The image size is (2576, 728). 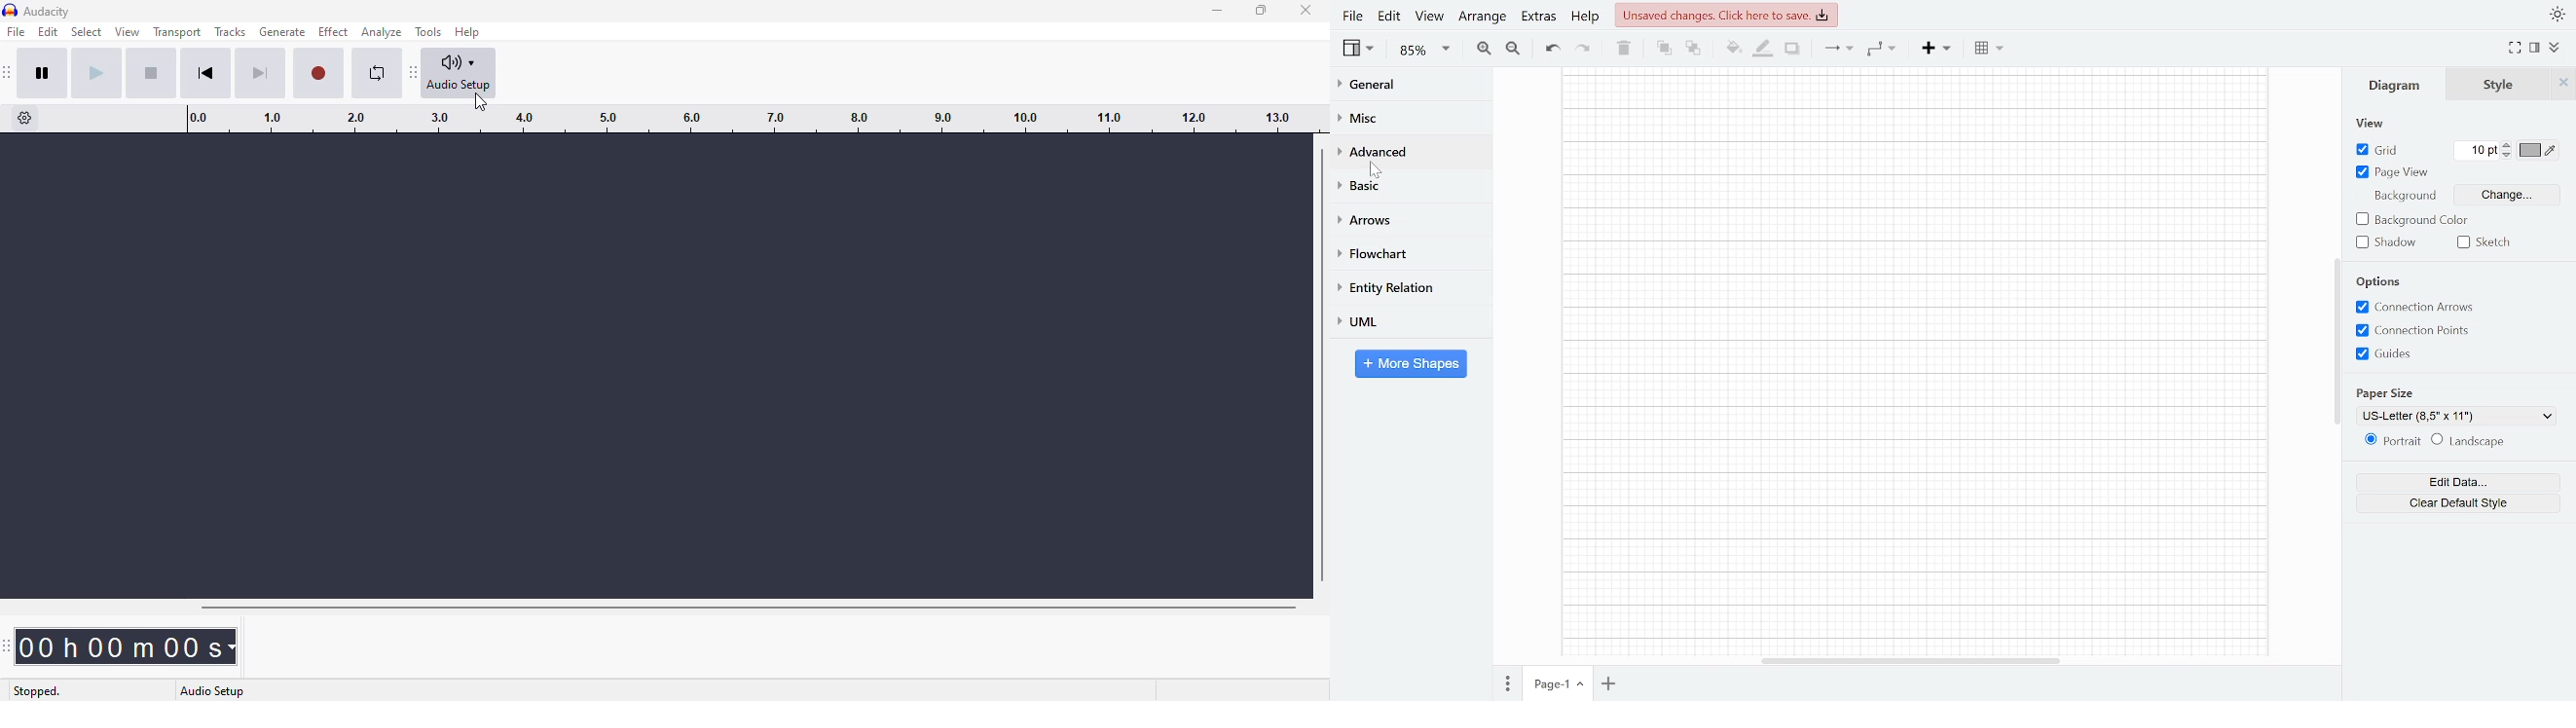 What do you see at coordinates (1375, 169) in the screenshot?
I see `cursor` at bounding box center [1375, 169].